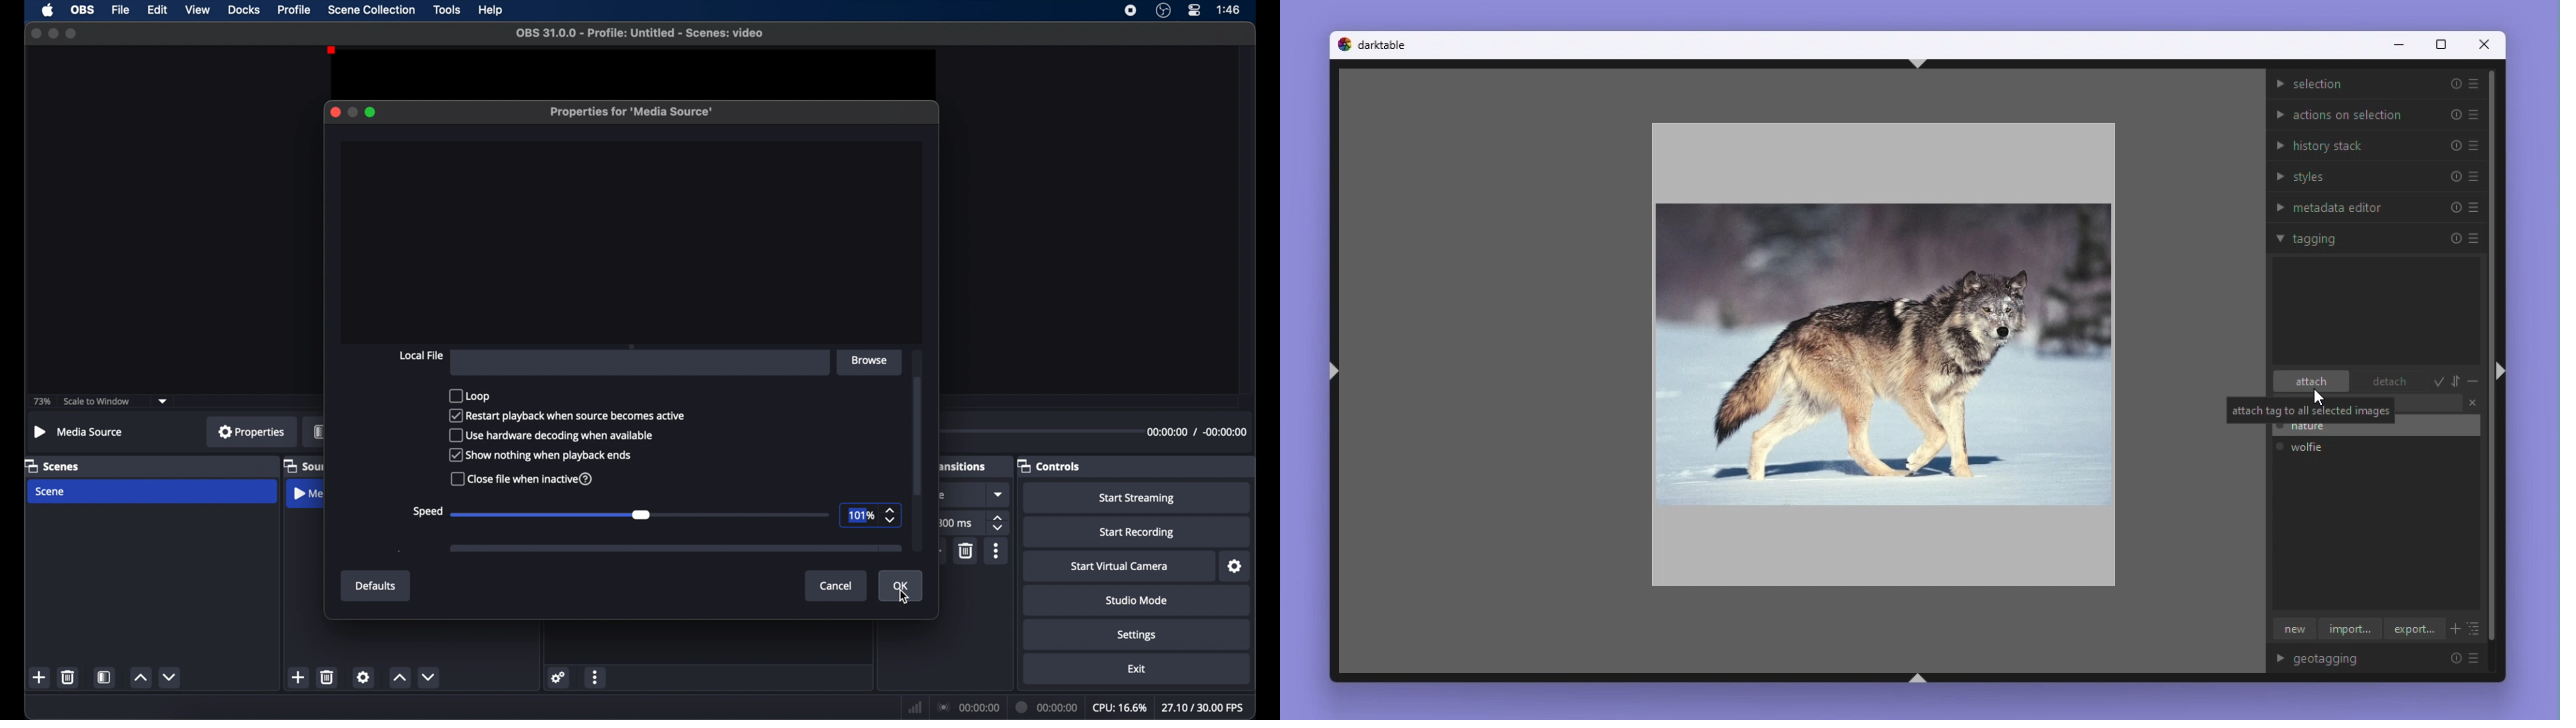 This screenshot has height=728, width=2576. What do you see at coordinates (675, 549) in the screenshot?
I see `obscure icon` at bounding box center [675, 549].